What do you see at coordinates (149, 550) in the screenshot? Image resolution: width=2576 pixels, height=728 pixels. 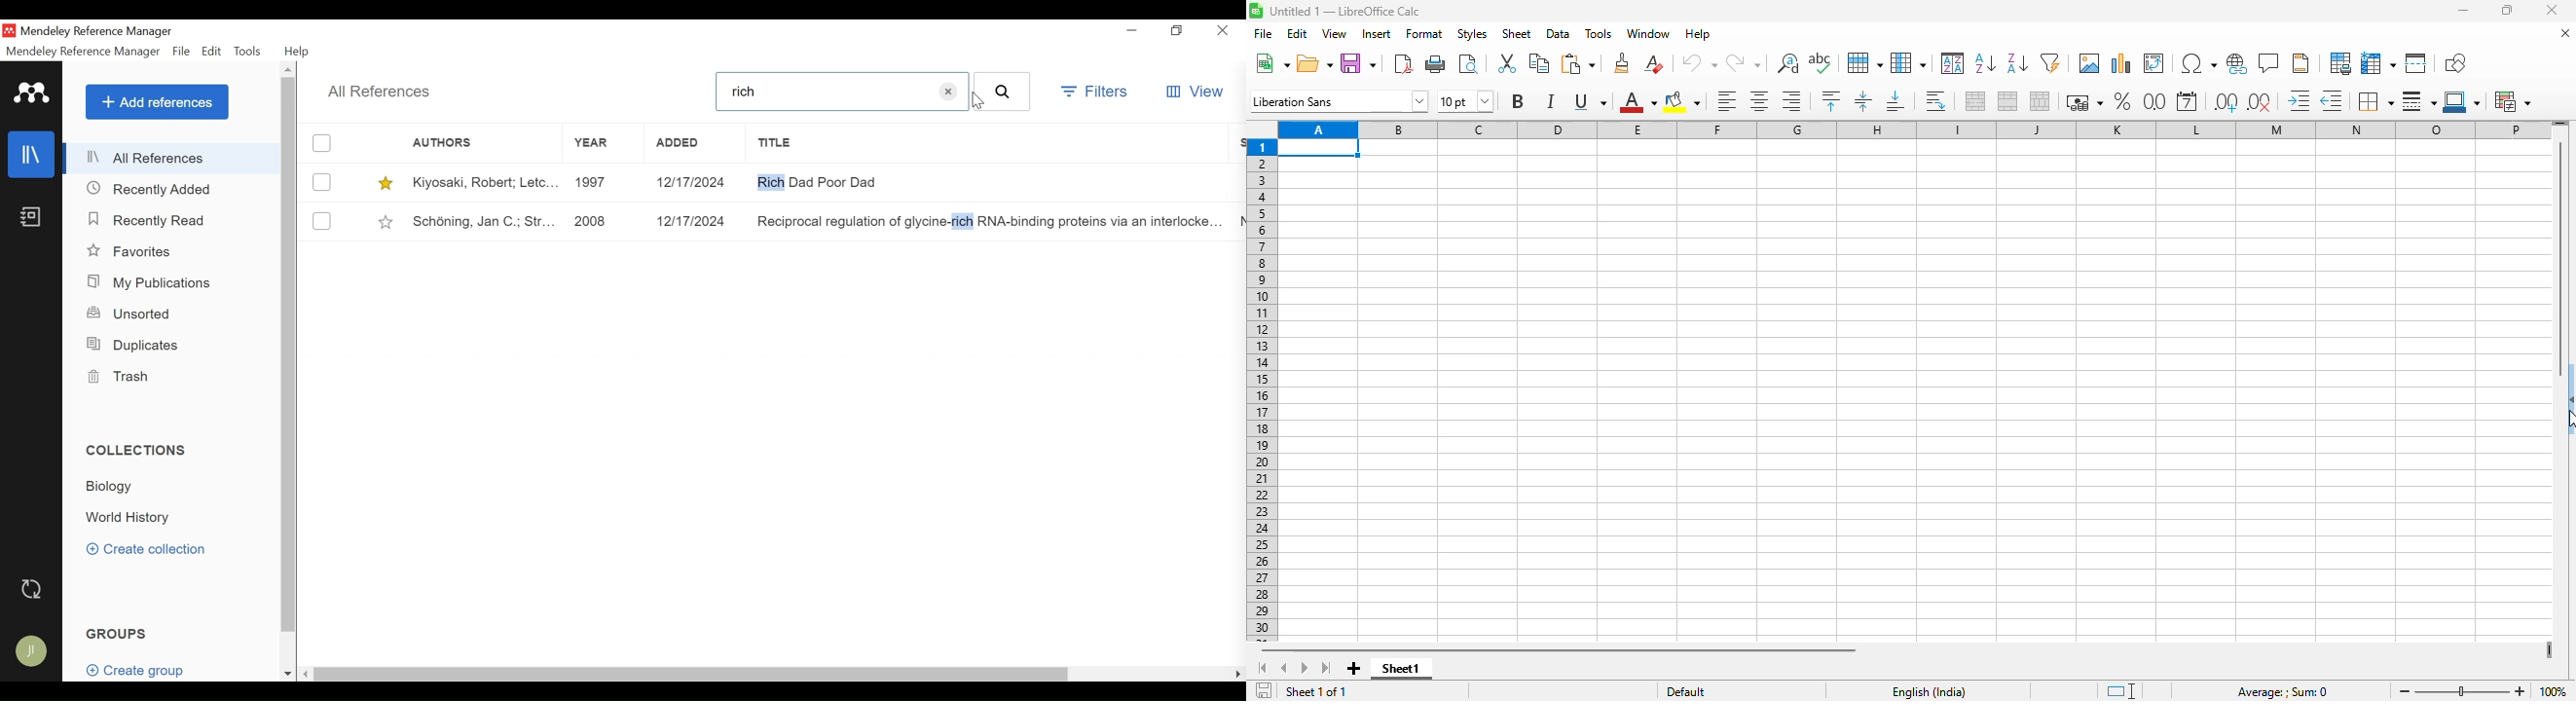 I see `Create Collections` at bounding box center [149, 550].